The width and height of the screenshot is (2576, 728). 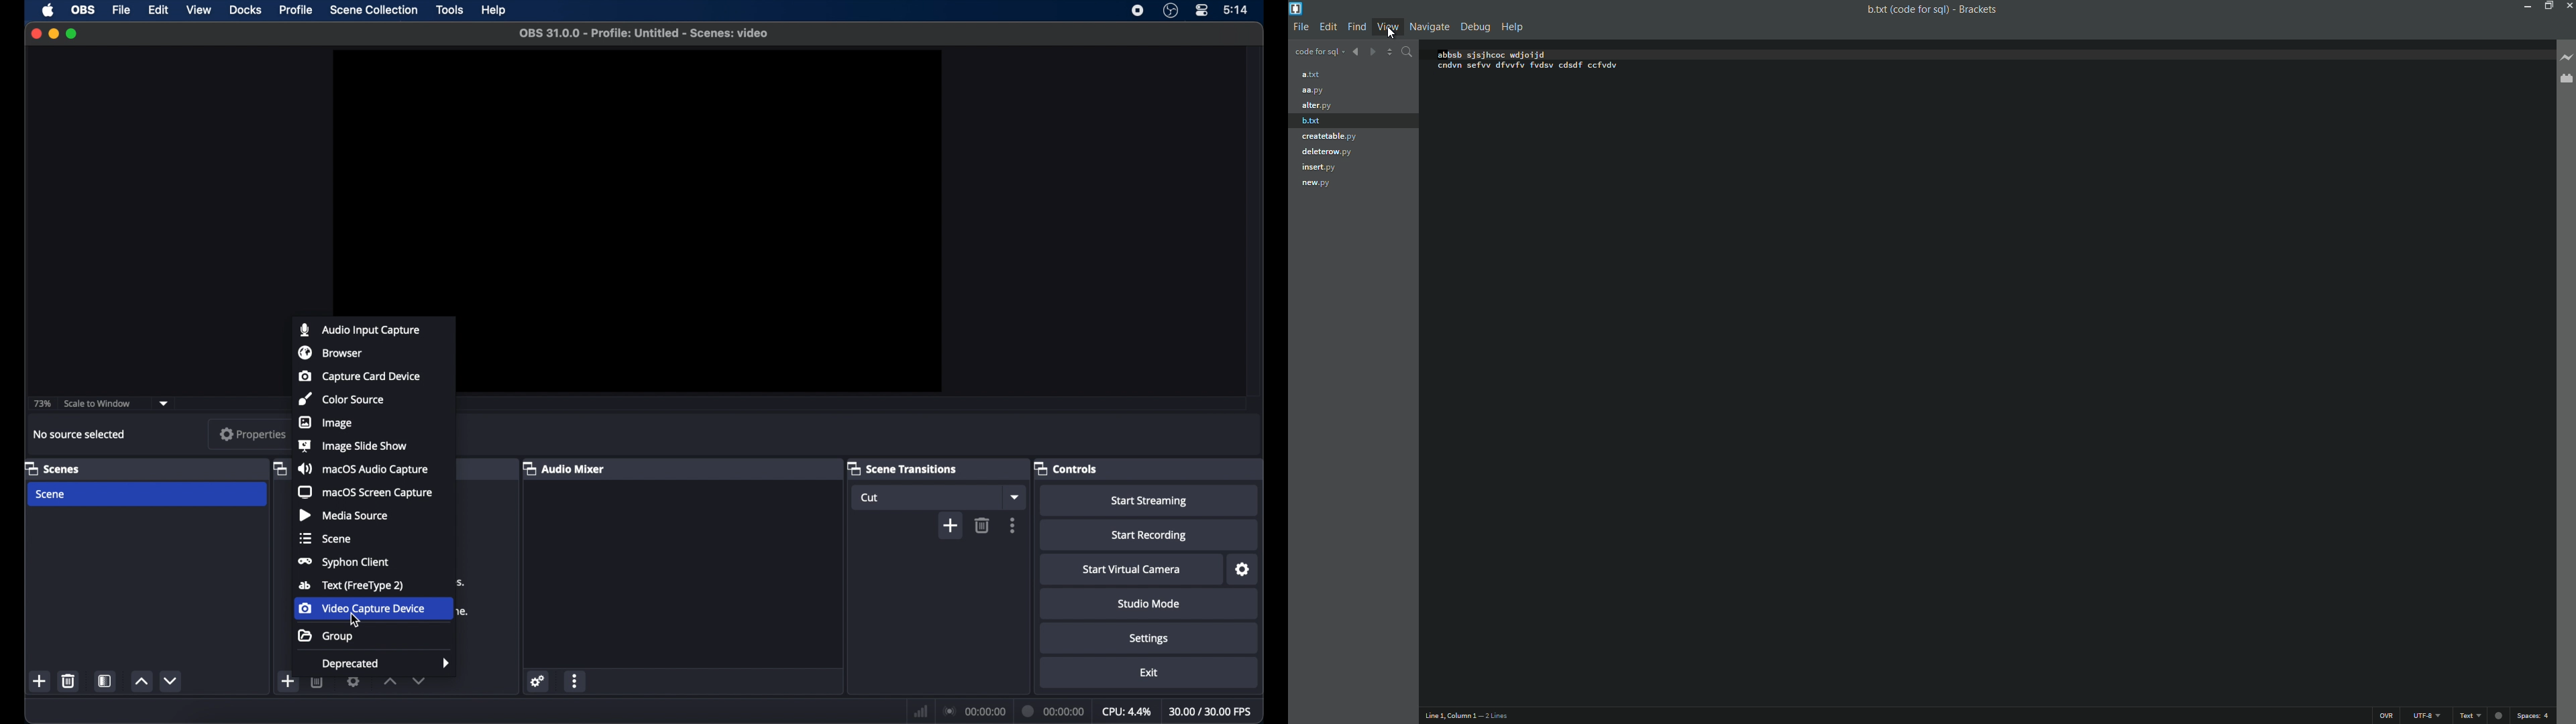 I want to click on start recording, so click(x=1150, y=536).